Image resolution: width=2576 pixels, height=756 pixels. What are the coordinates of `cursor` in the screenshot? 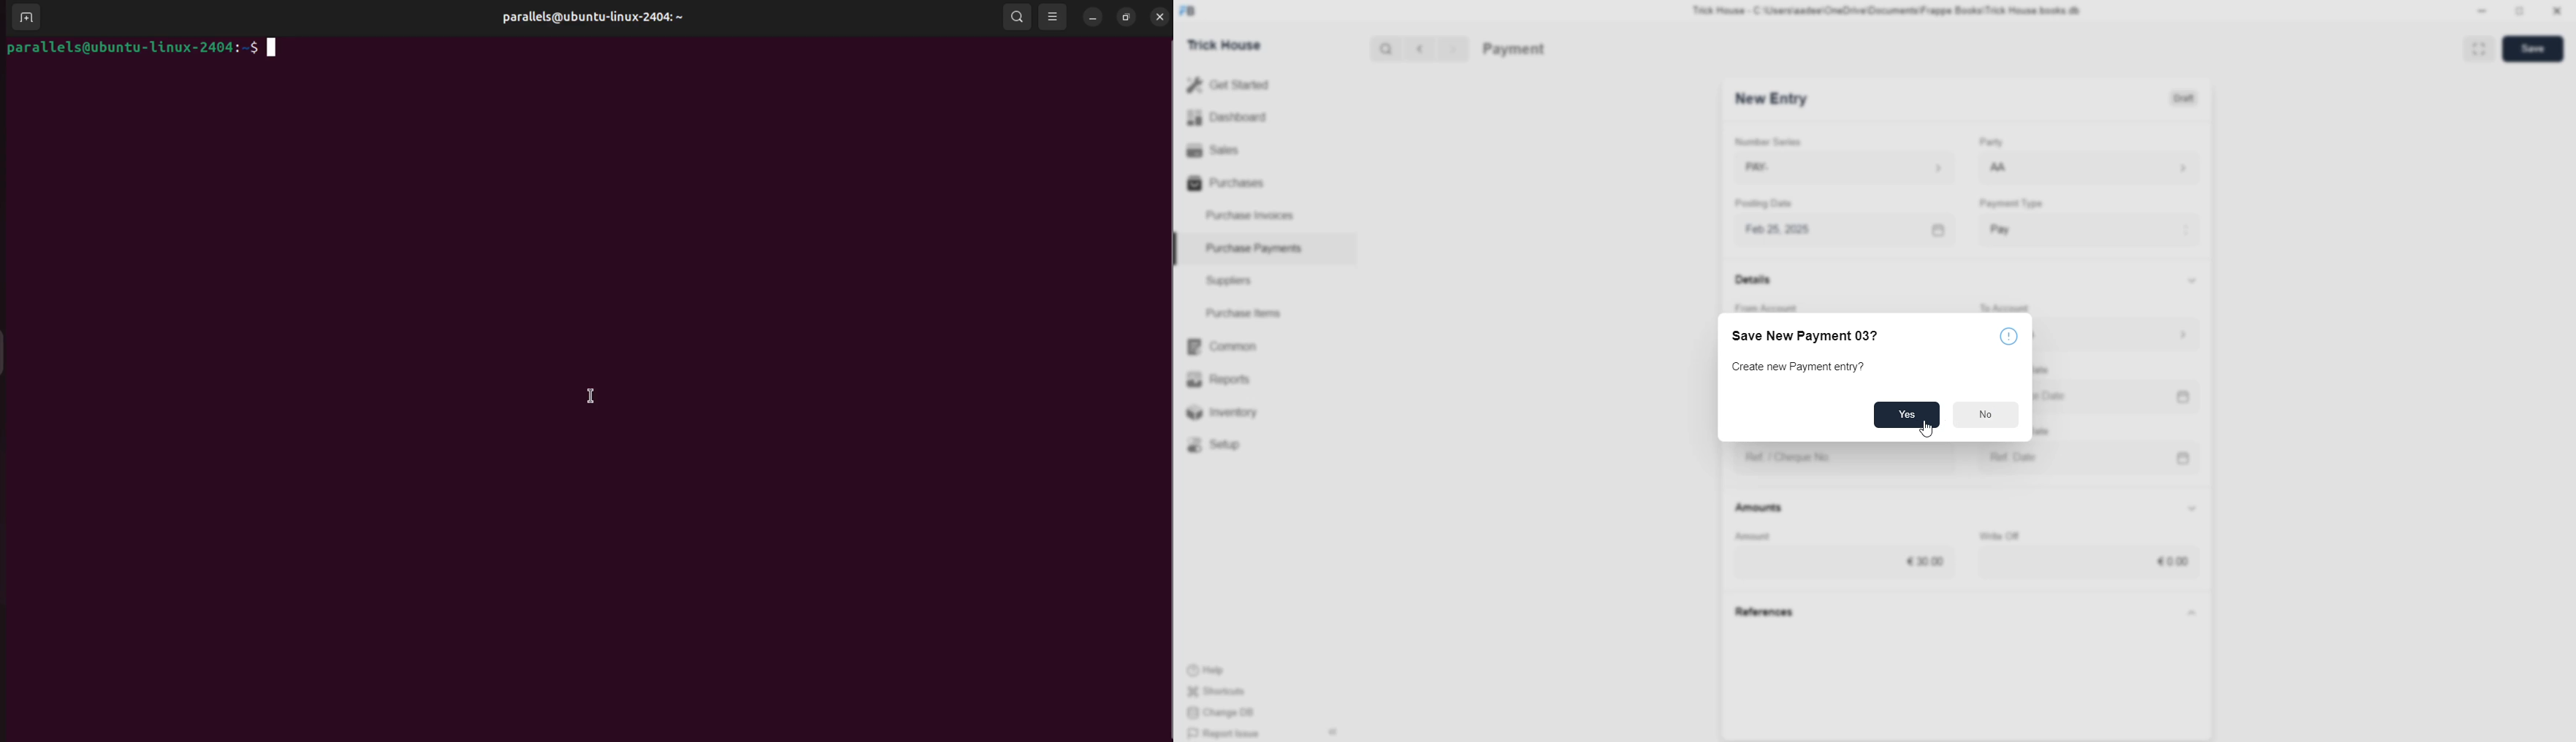 It's located at (1924, 432).